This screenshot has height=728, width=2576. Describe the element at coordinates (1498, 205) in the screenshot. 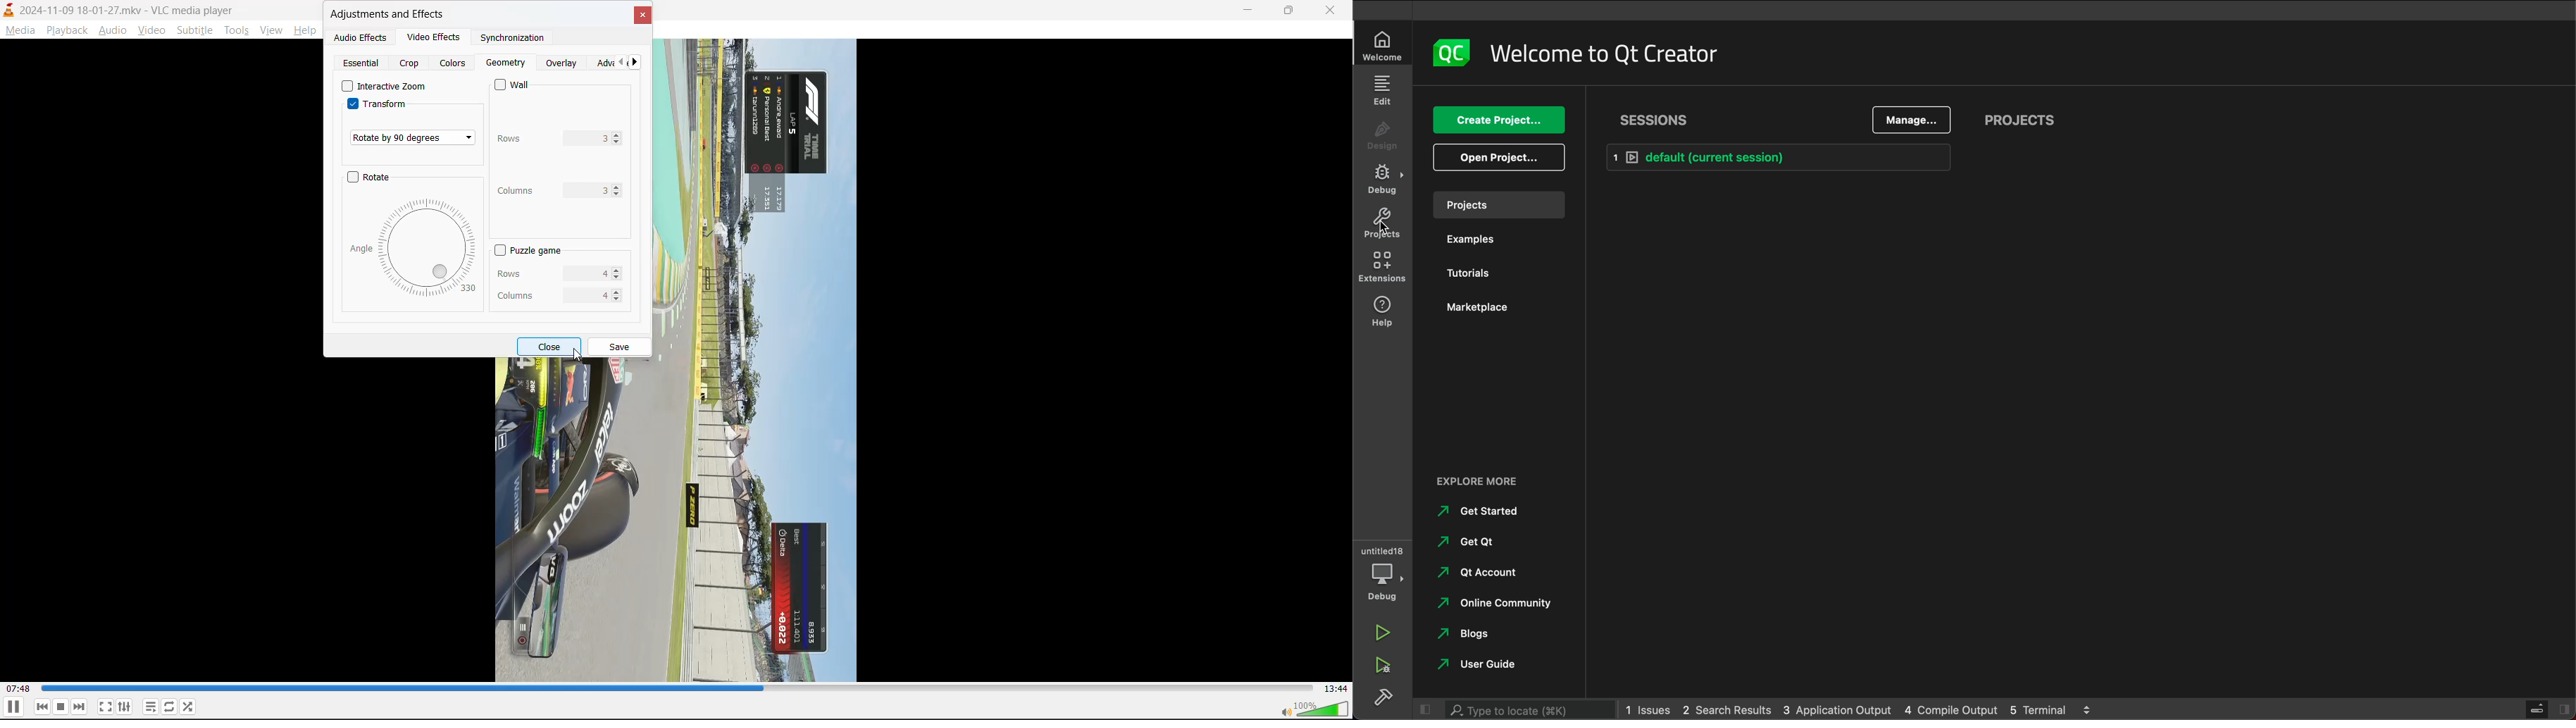

I see `projects` at that location.